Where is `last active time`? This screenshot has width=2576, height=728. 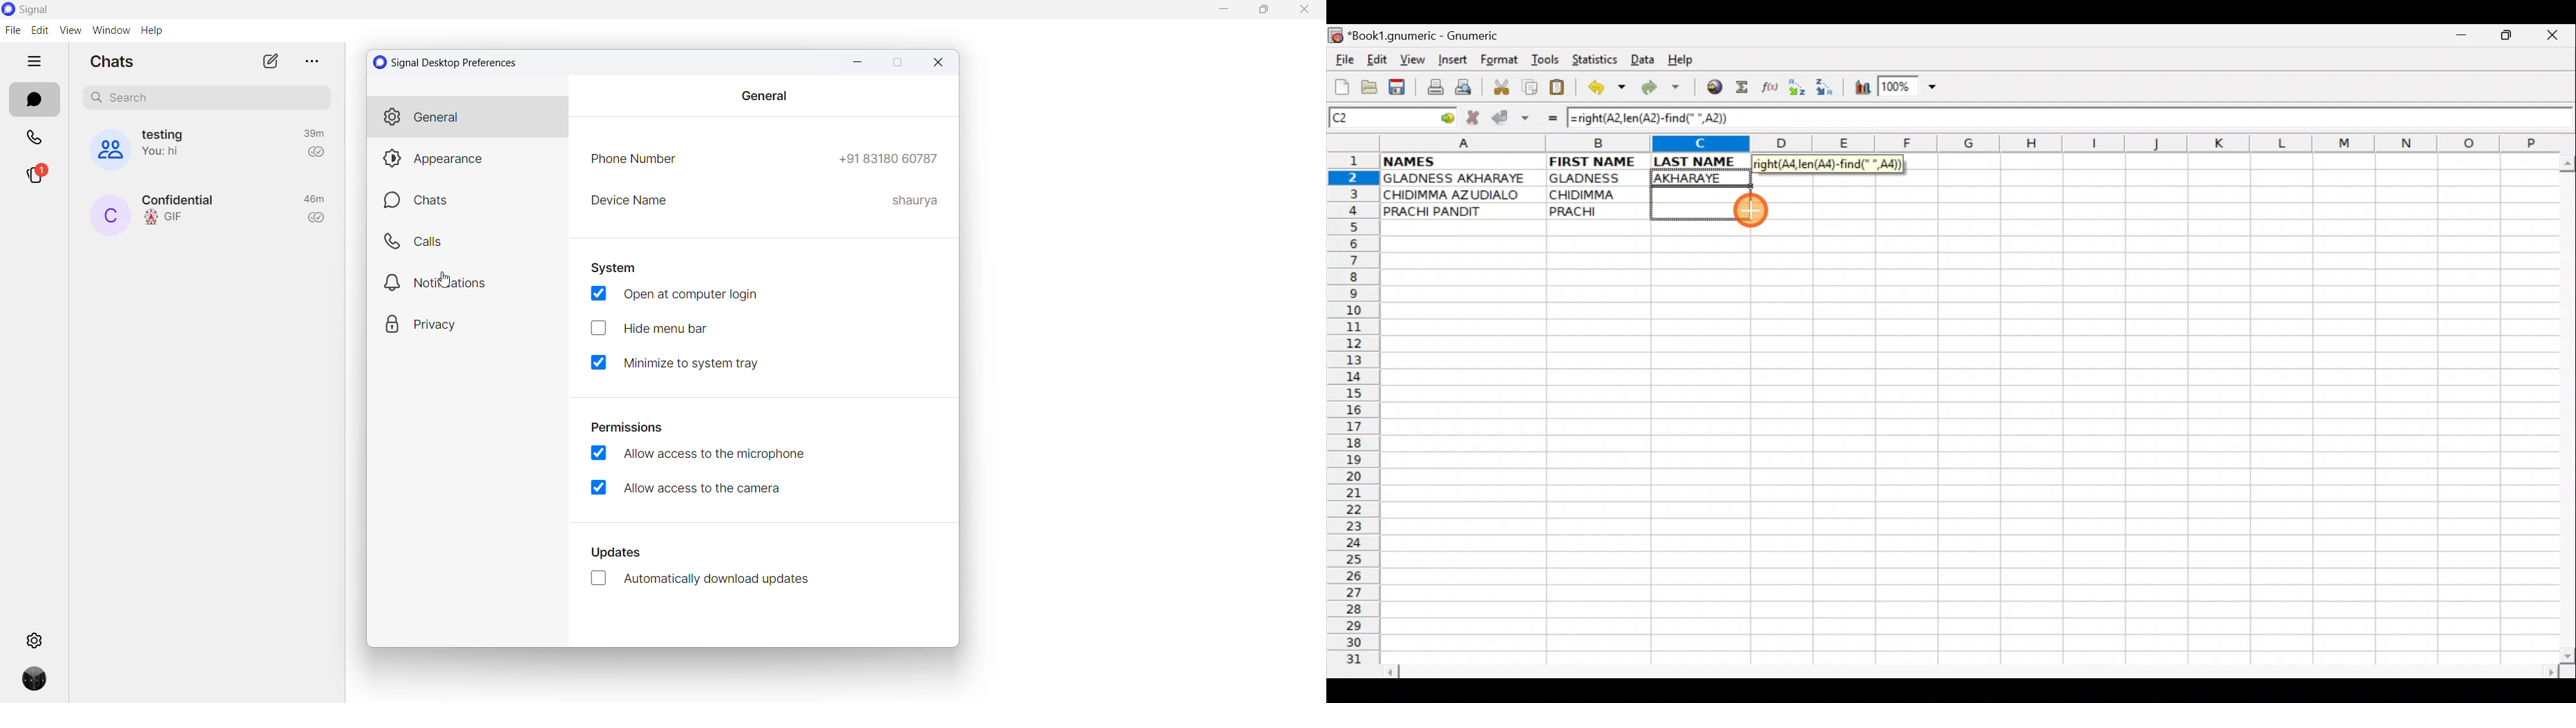
last active time is located at coordinates (314, 200).